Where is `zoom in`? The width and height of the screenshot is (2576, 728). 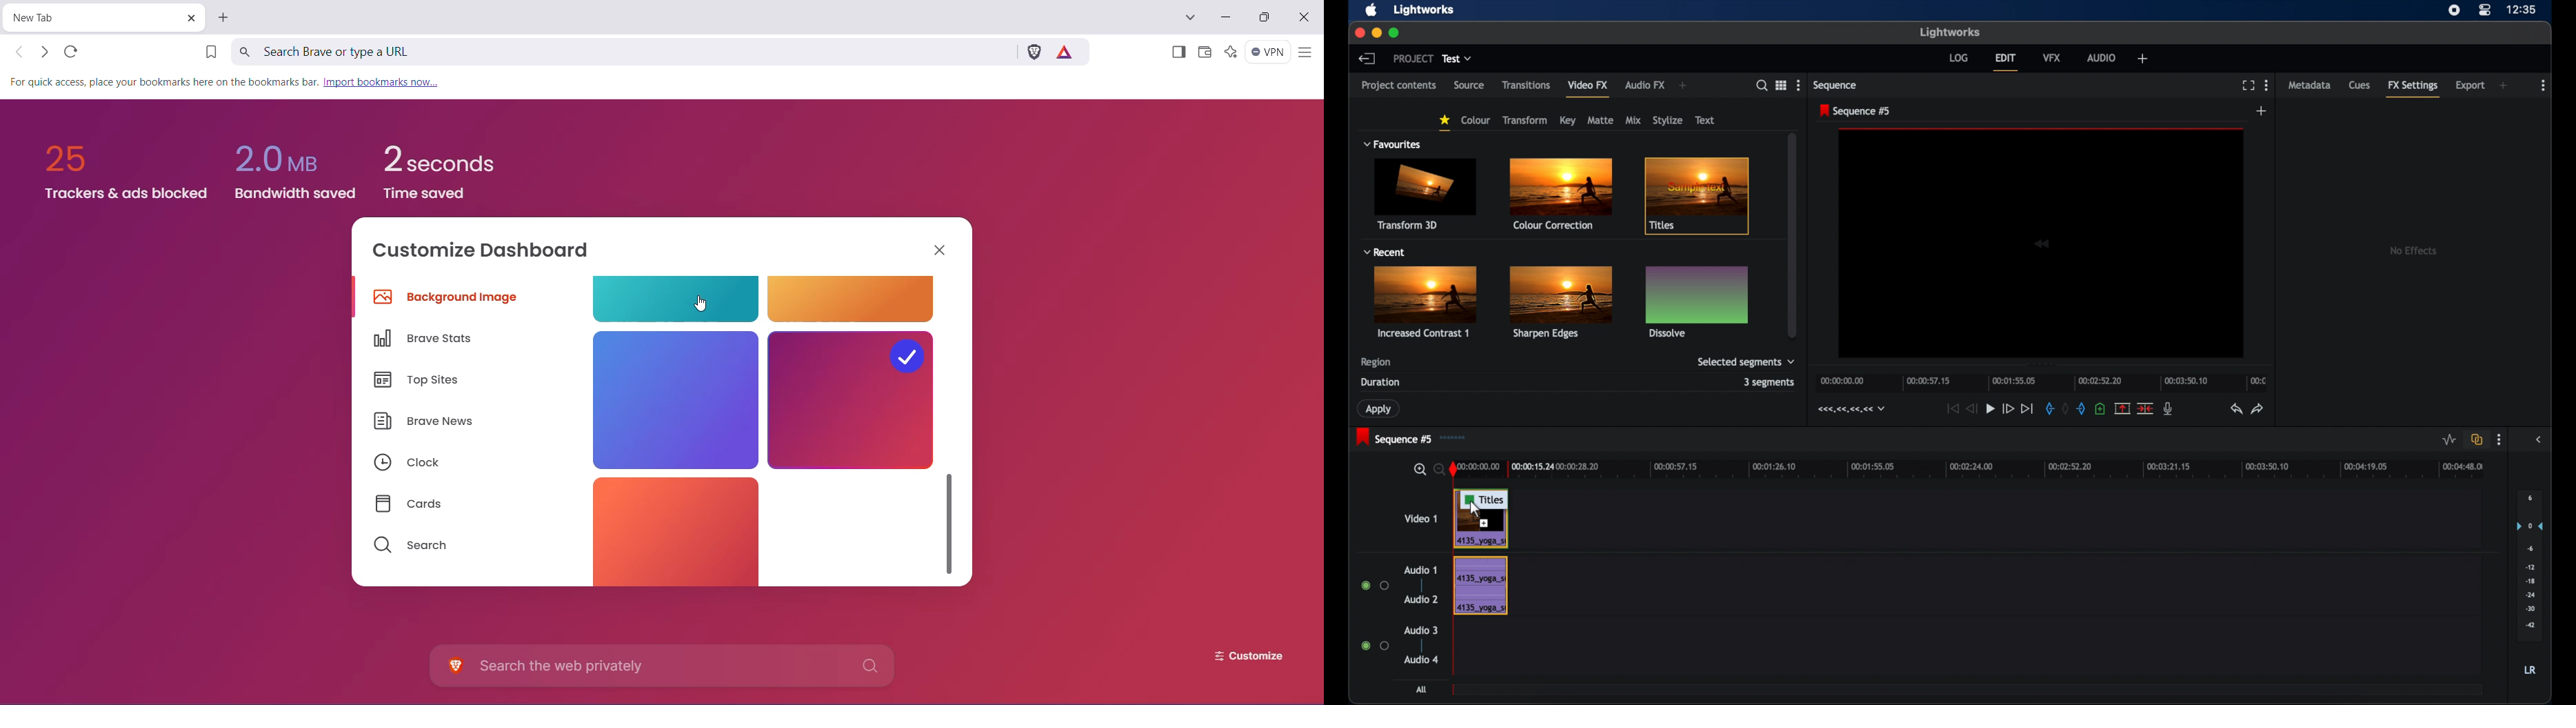
zoom in is located at coordinates (1419, 469).